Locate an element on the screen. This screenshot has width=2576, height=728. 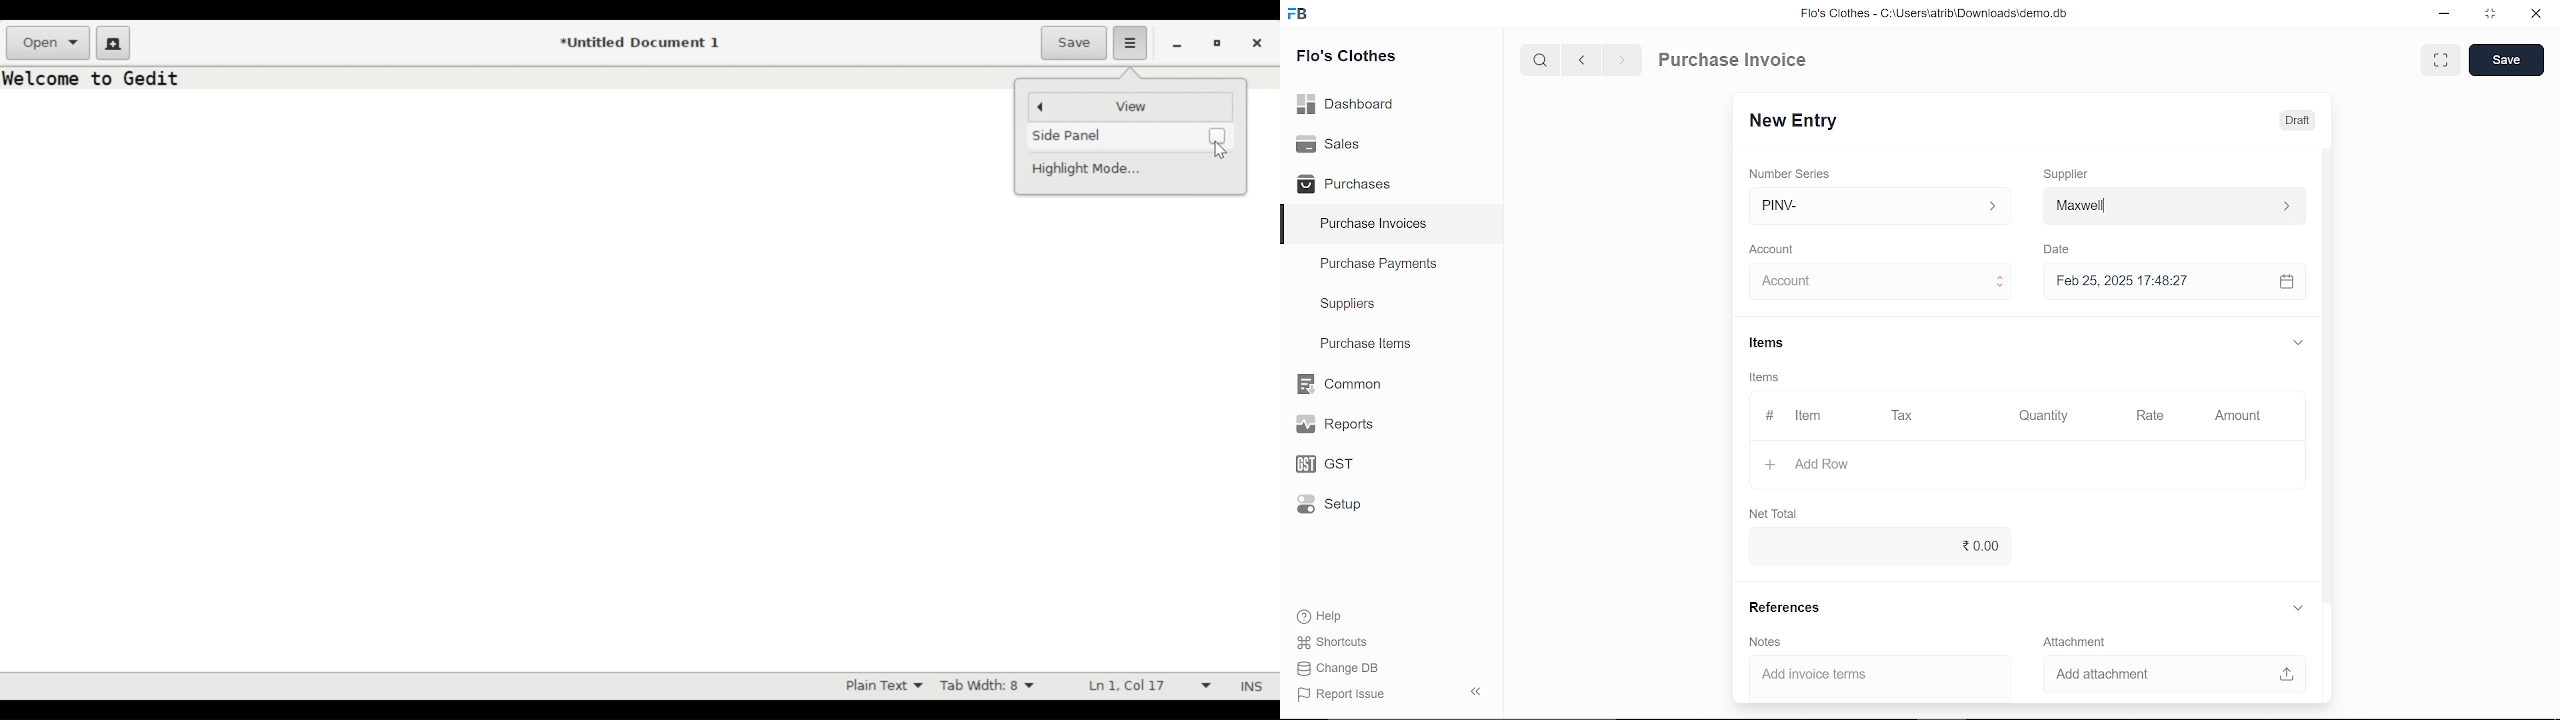
vertical scrollbar is located at coordinates (2327, 373).